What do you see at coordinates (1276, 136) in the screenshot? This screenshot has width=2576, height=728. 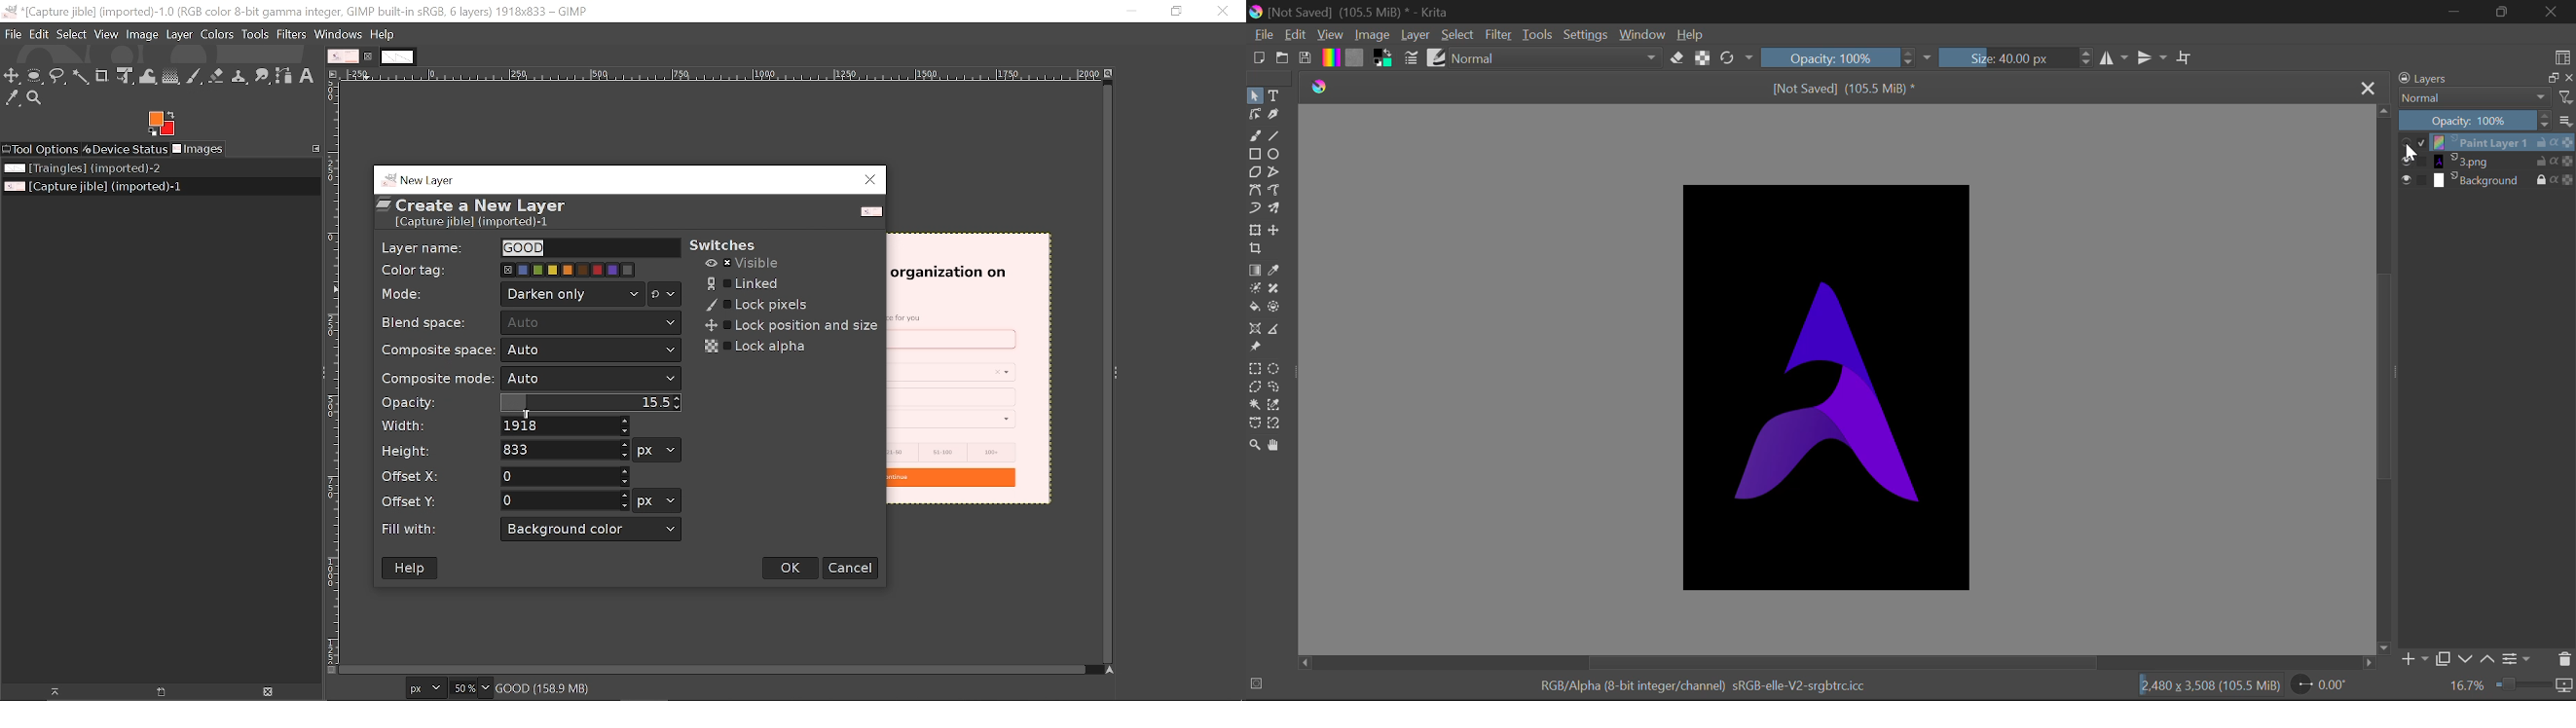 I see `Line` at bounding box center [1276, 136].